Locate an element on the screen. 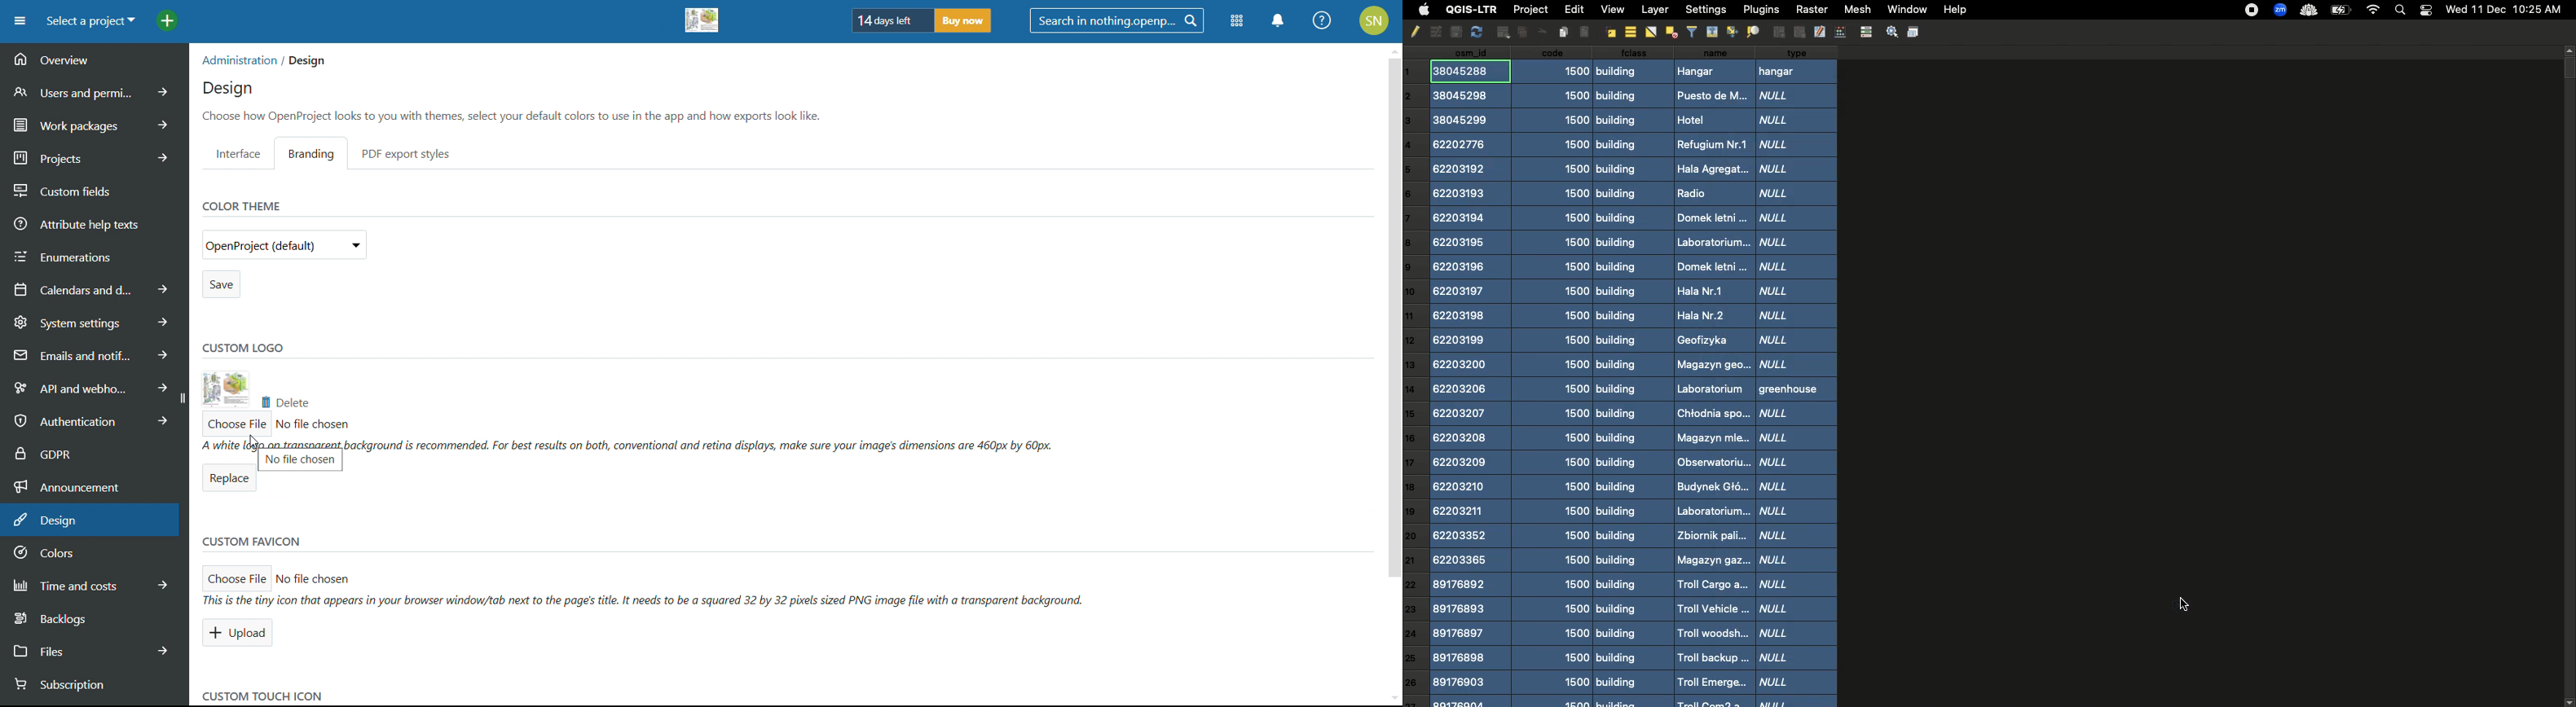 This screenshot has height=728, width=2576. Type is located at coordinates (1799, 375).